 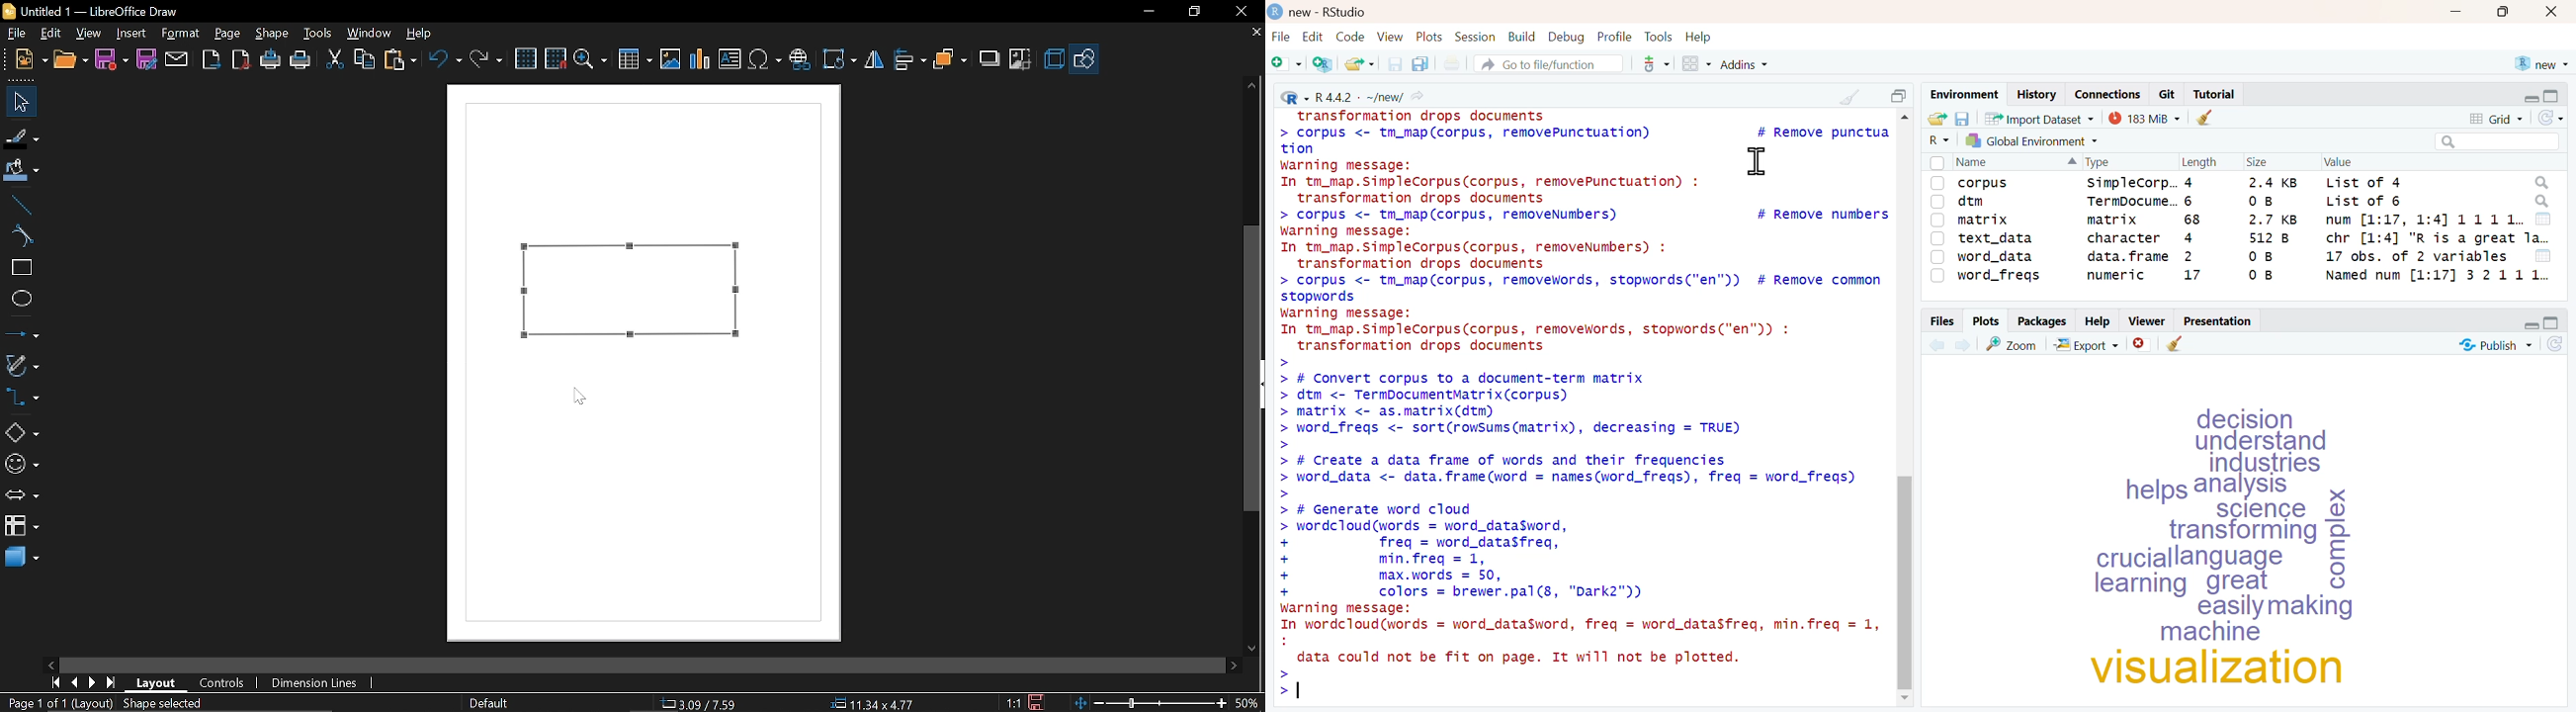 I want to click on View, so click(x=1392, y=37).